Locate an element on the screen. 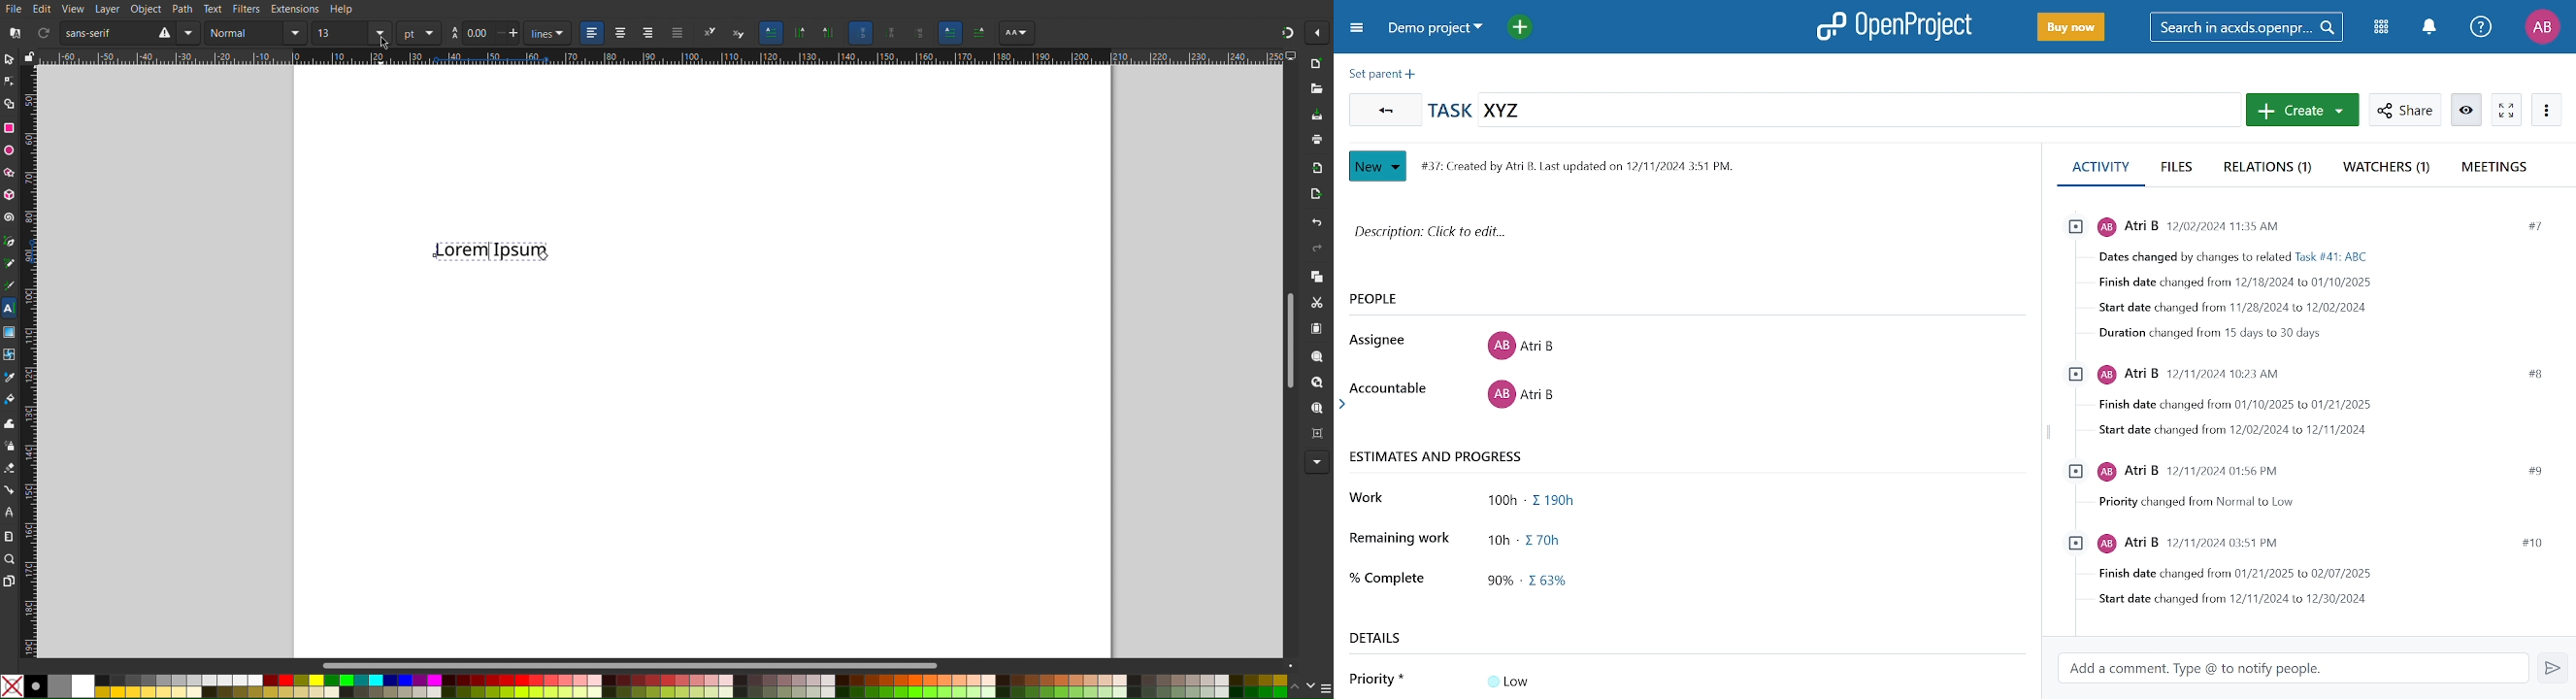 The image size is (2576, 700). Connector Tool is located at coordinates (8, 490).